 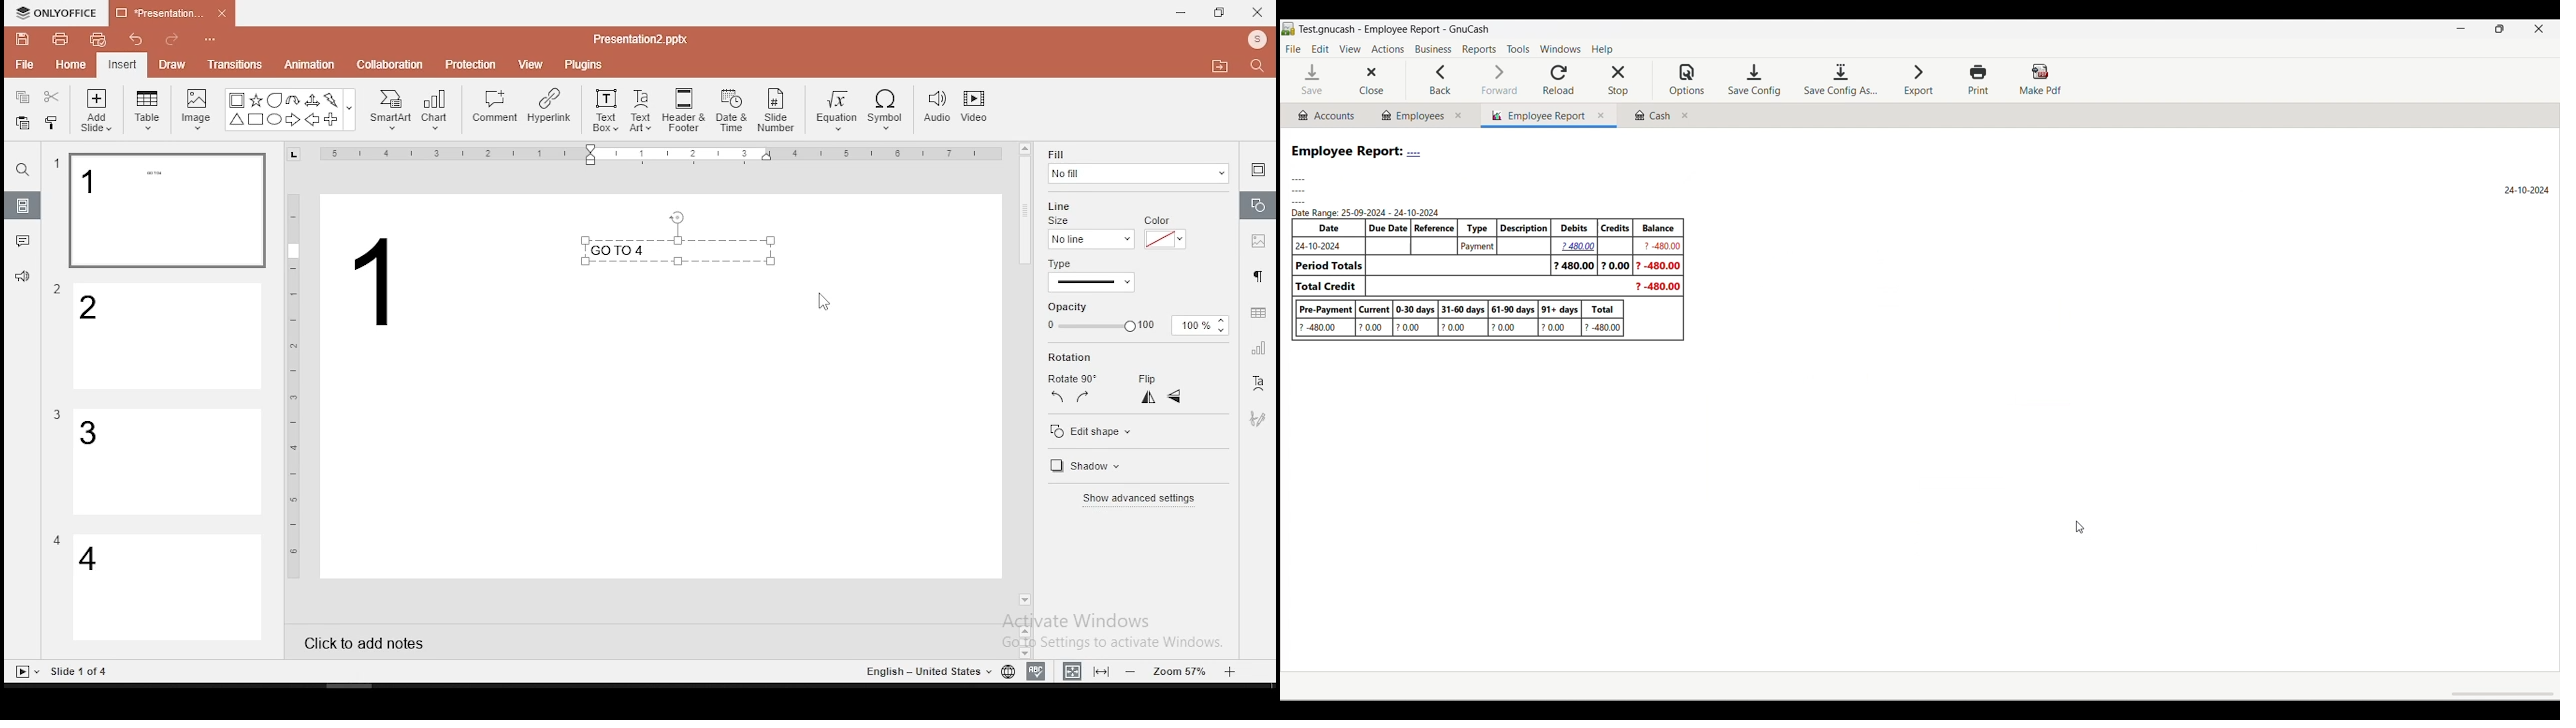 I want to click on smart, so click(x=388, y=110).